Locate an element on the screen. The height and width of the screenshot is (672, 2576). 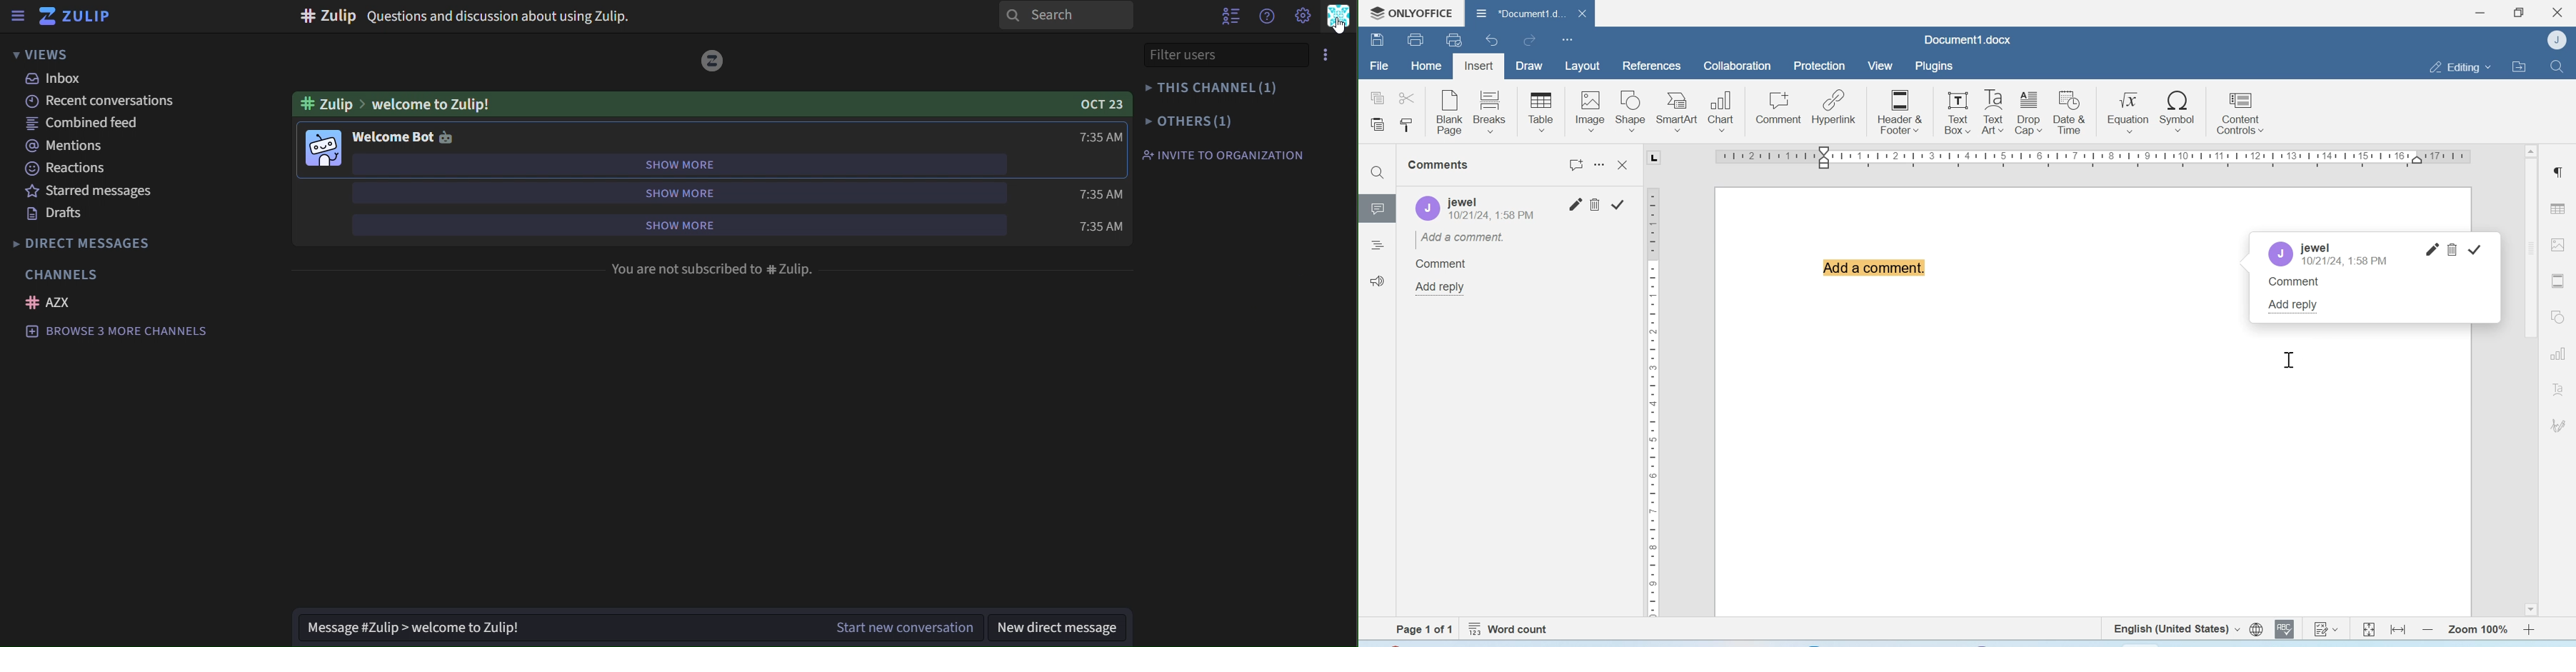
jewel is located at coordinates (1500, 200).